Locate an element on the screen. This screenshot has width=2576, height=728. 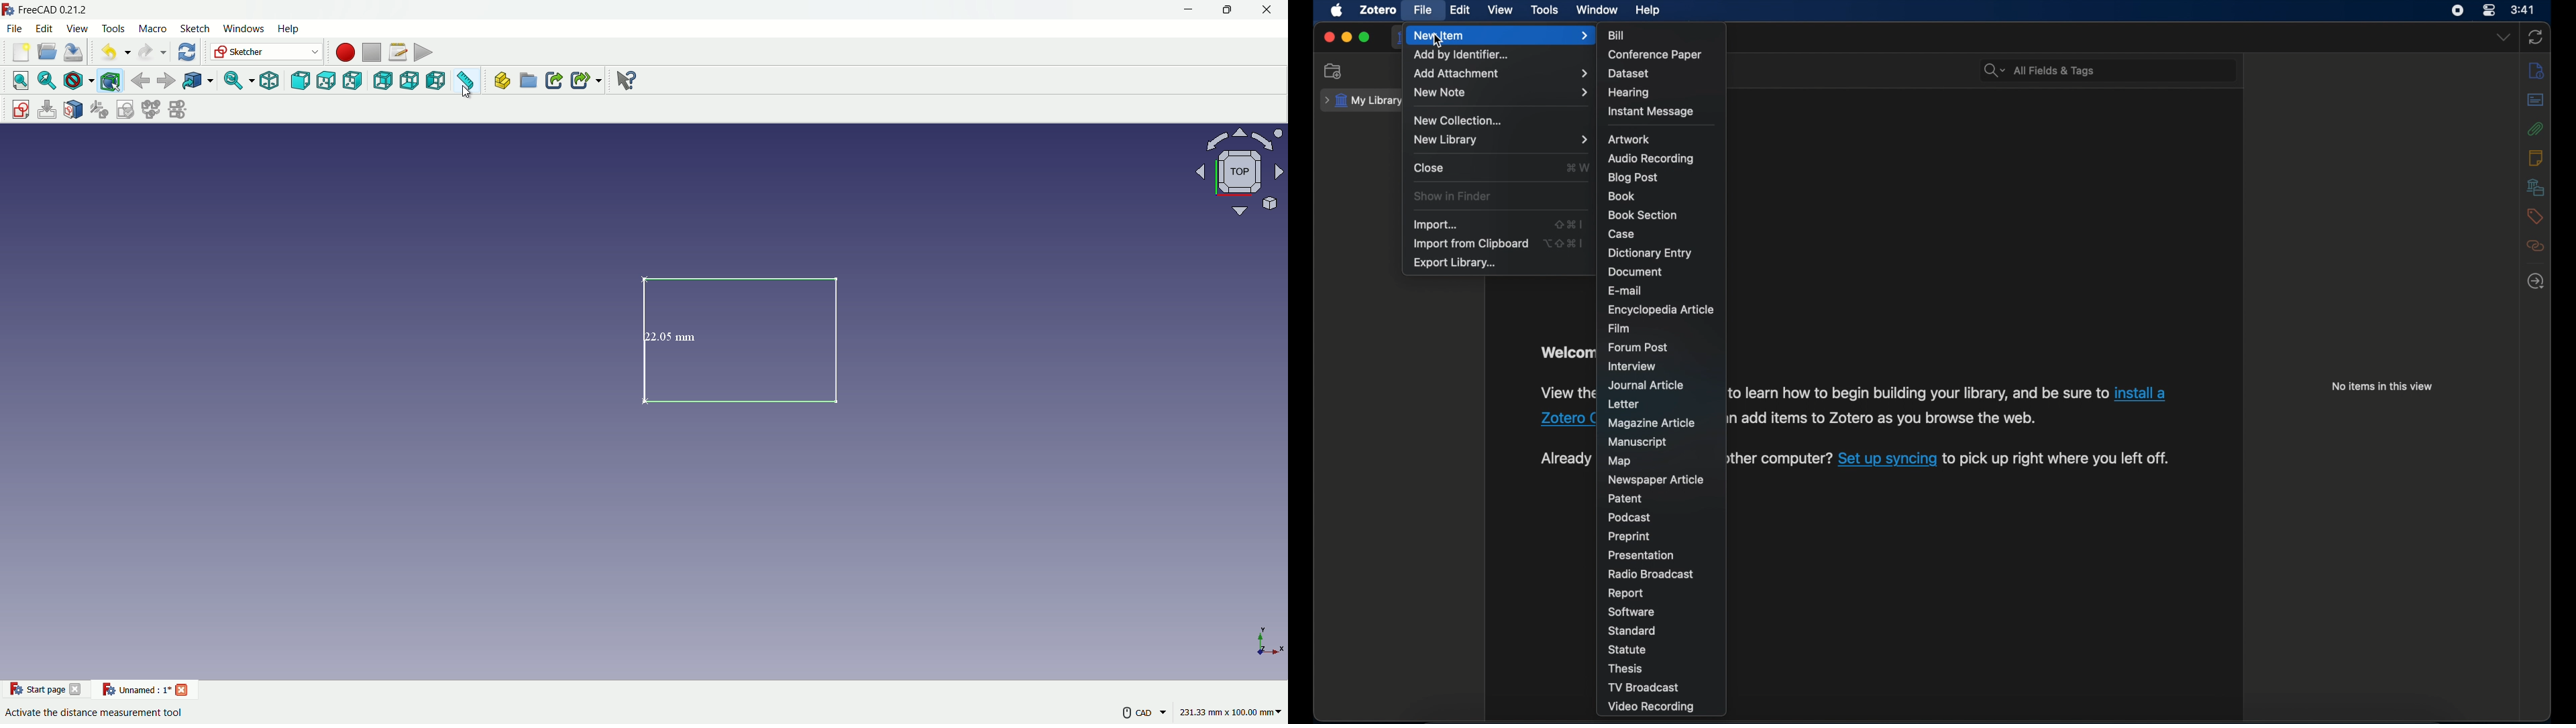
top view is located at coordinates (327, 80).